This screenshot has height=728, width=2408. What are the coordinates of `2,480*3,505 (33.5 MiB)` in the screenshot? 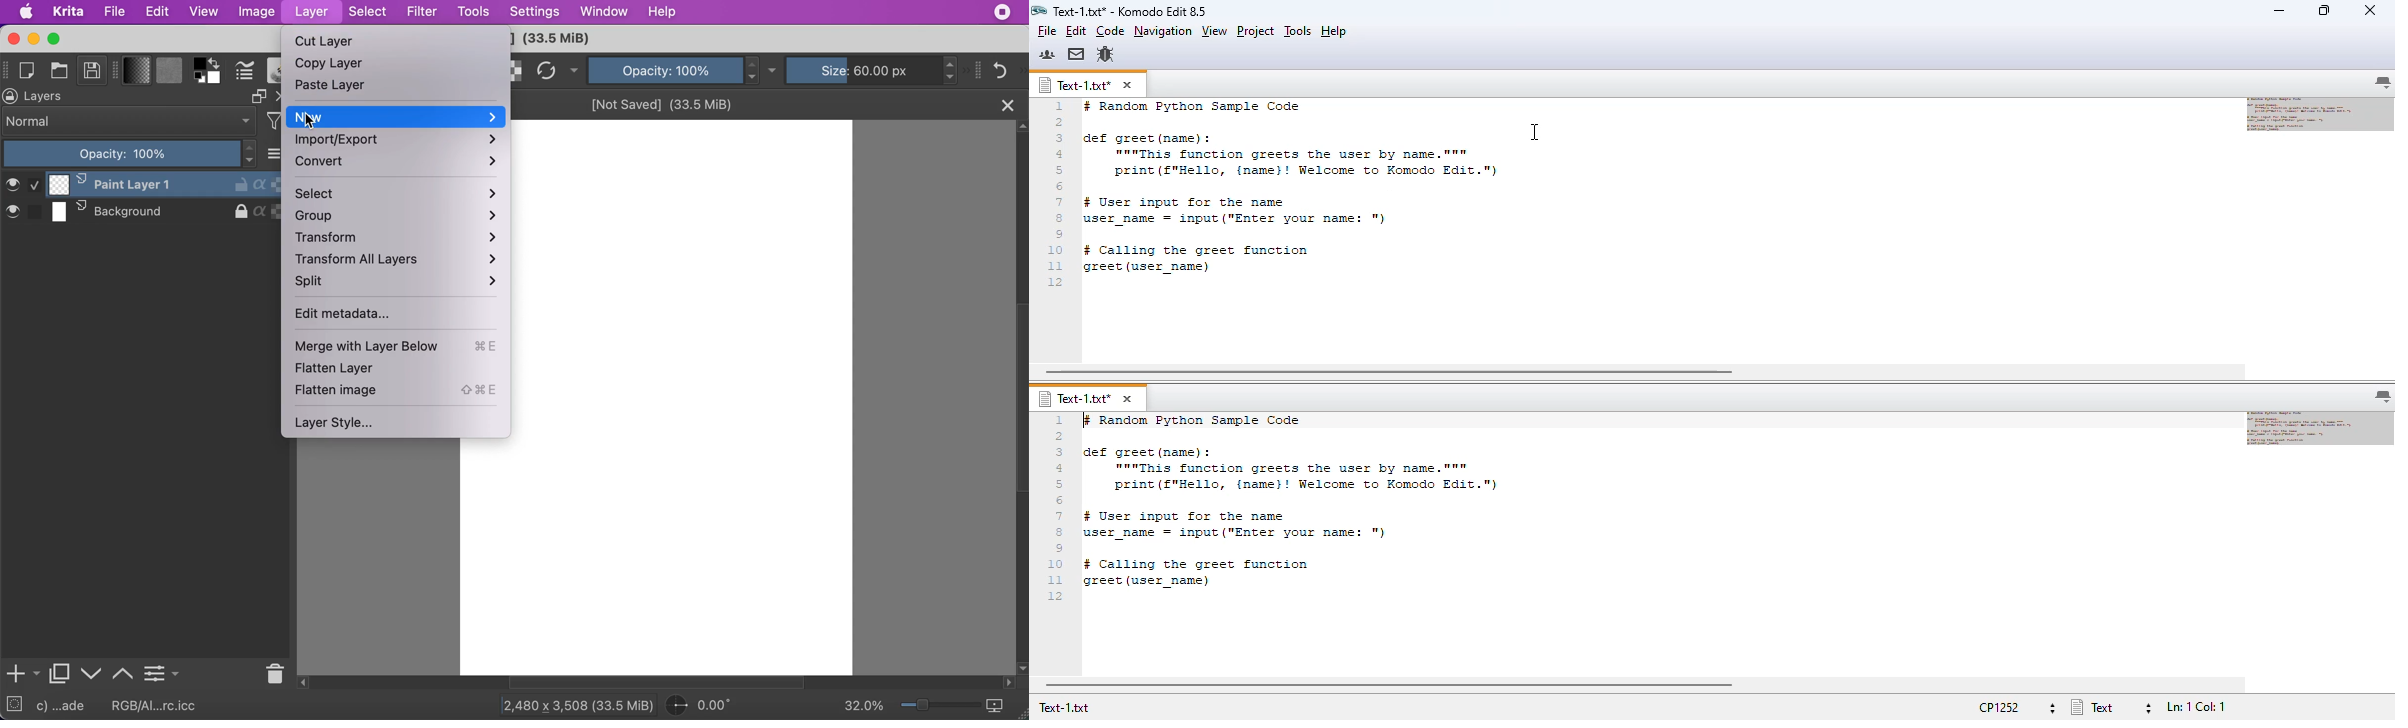 It's located at (569, 704).